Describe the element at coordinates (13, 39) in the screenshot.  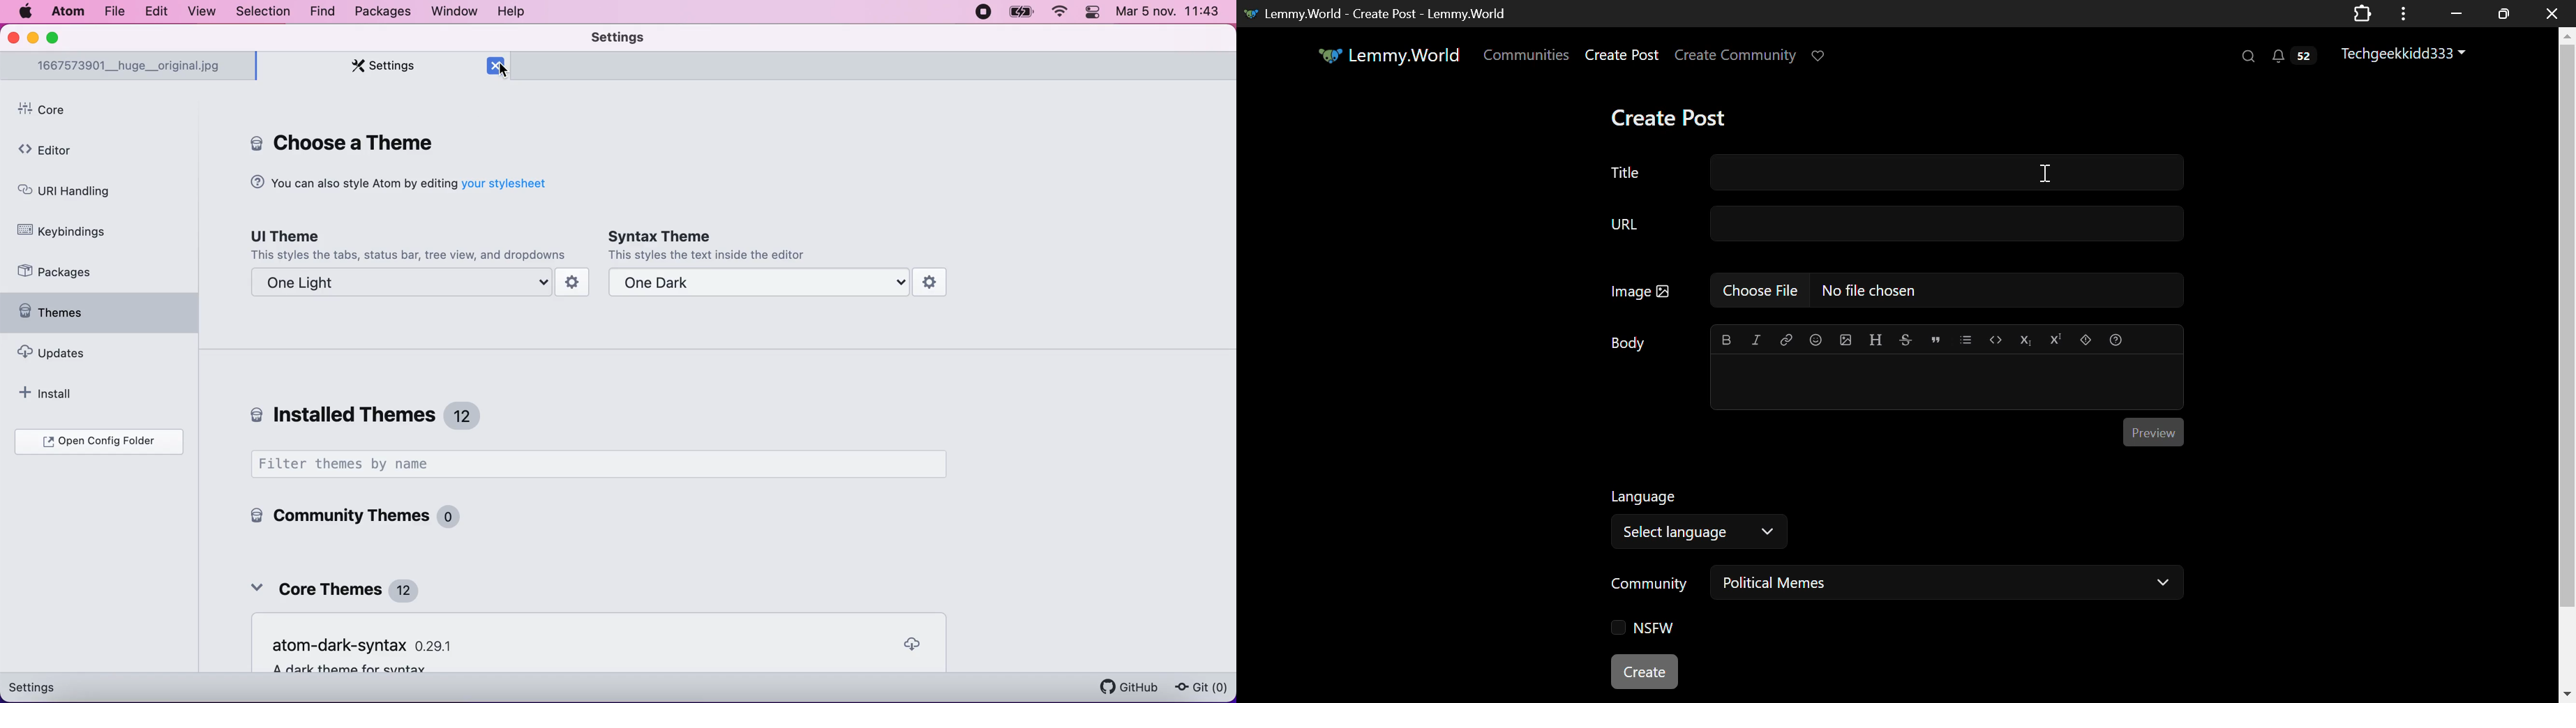
I see `close` at that location.